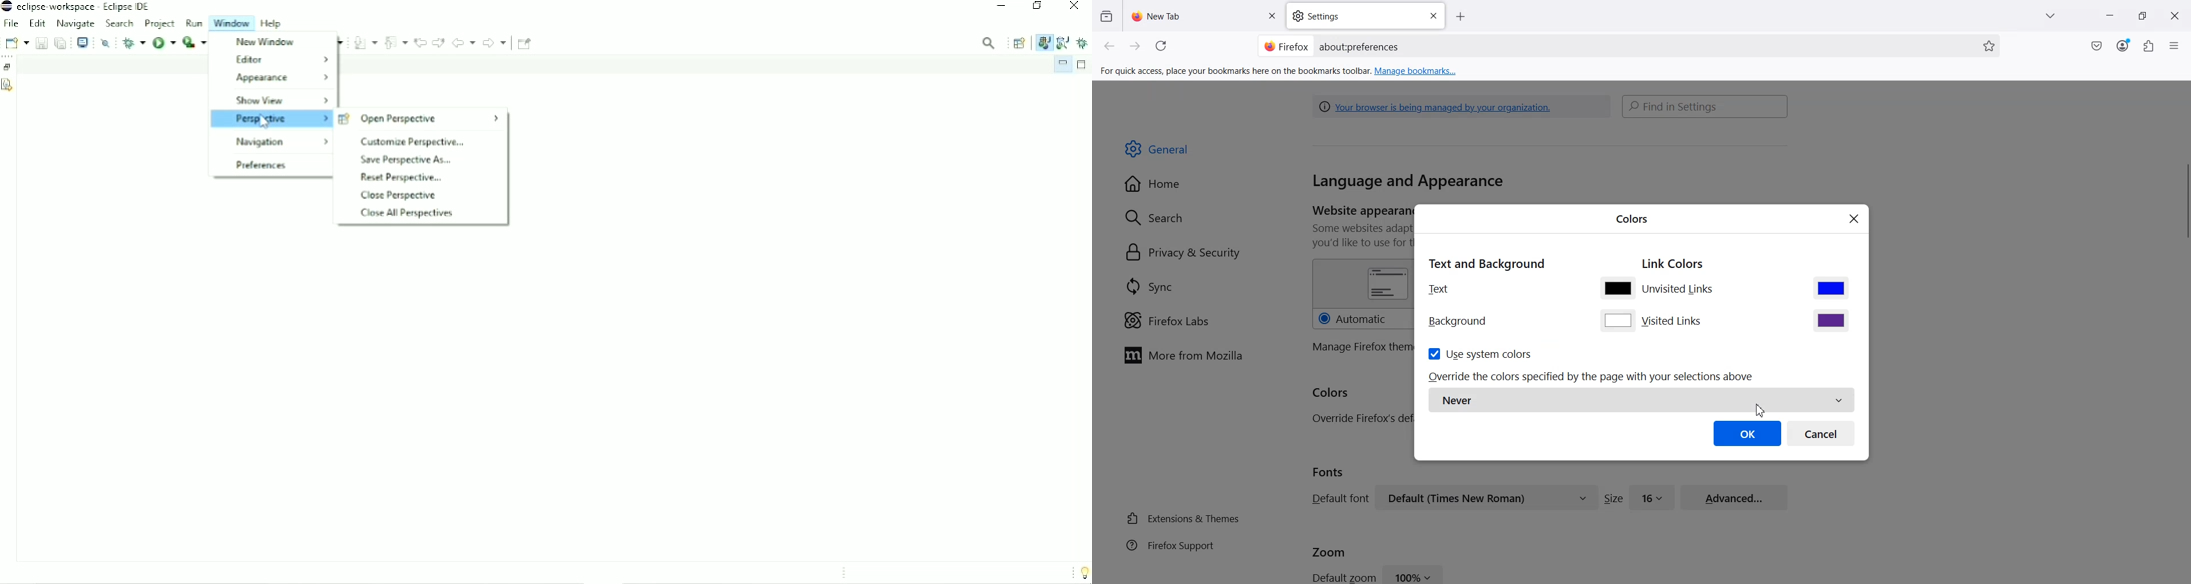  What do you see at coordinates (420, 119) in the screenshot?
I see `open perspective` at bounding box center [420, 119].